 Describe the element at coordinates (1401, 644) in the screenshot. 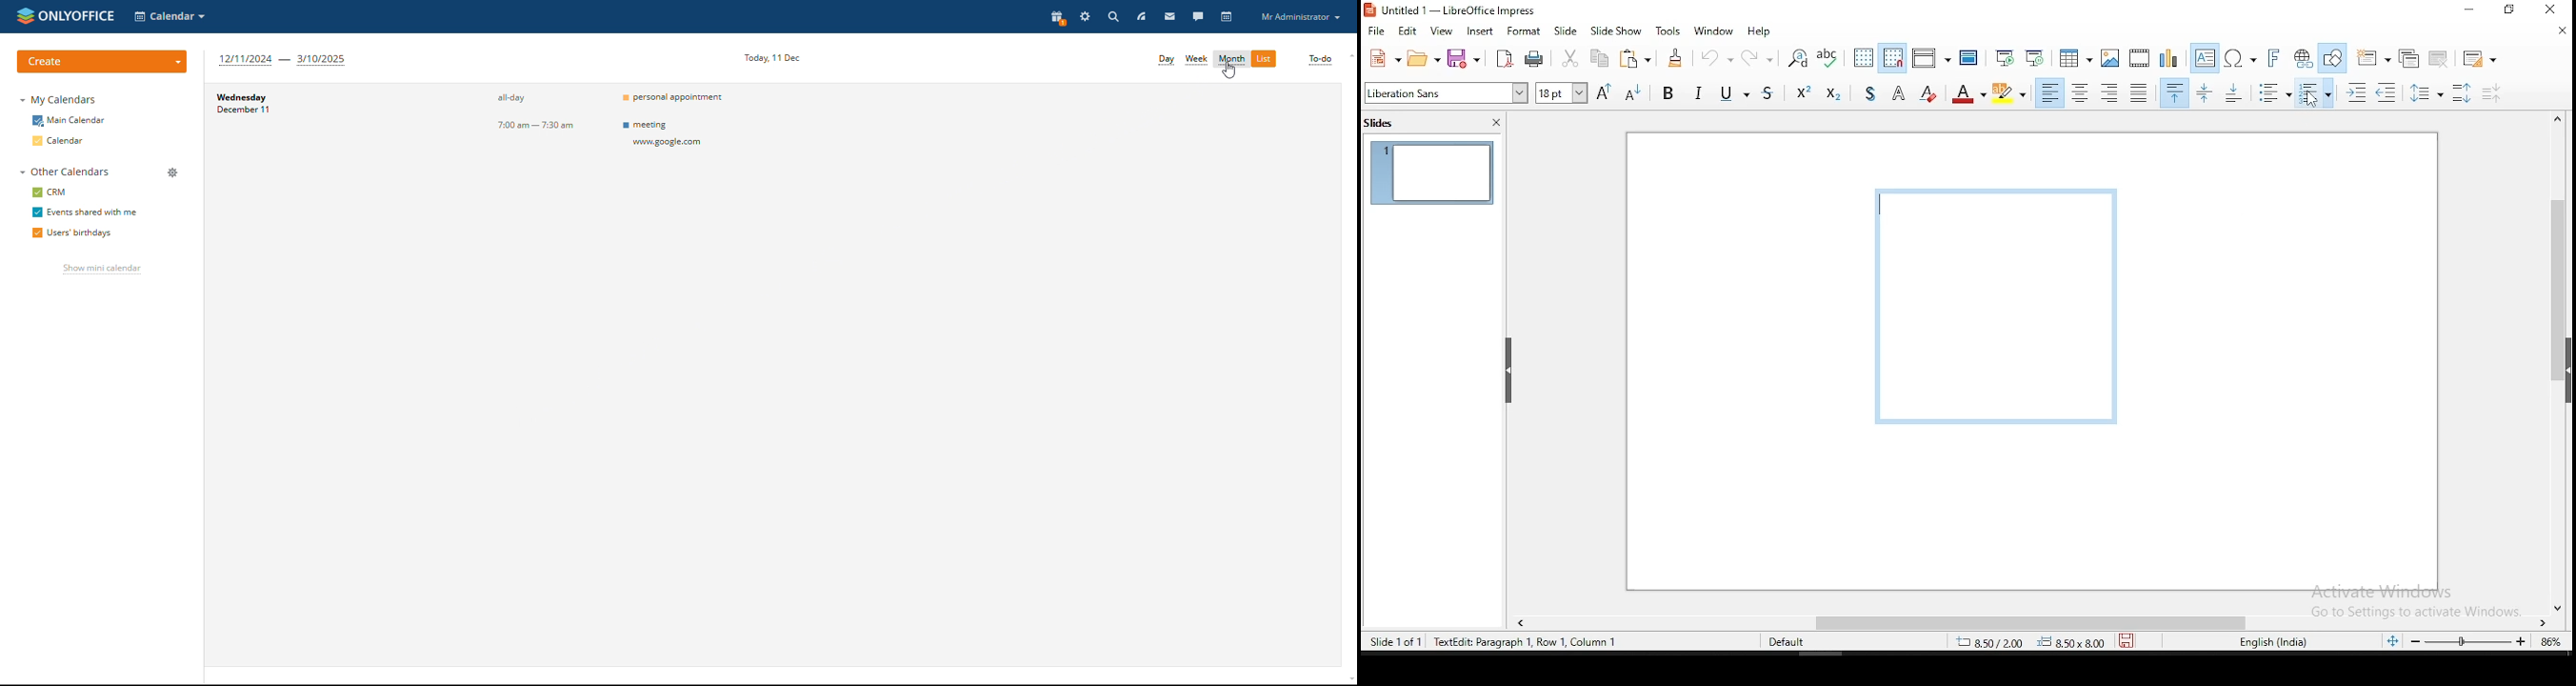

I see `slide 1 of 1` at that location.